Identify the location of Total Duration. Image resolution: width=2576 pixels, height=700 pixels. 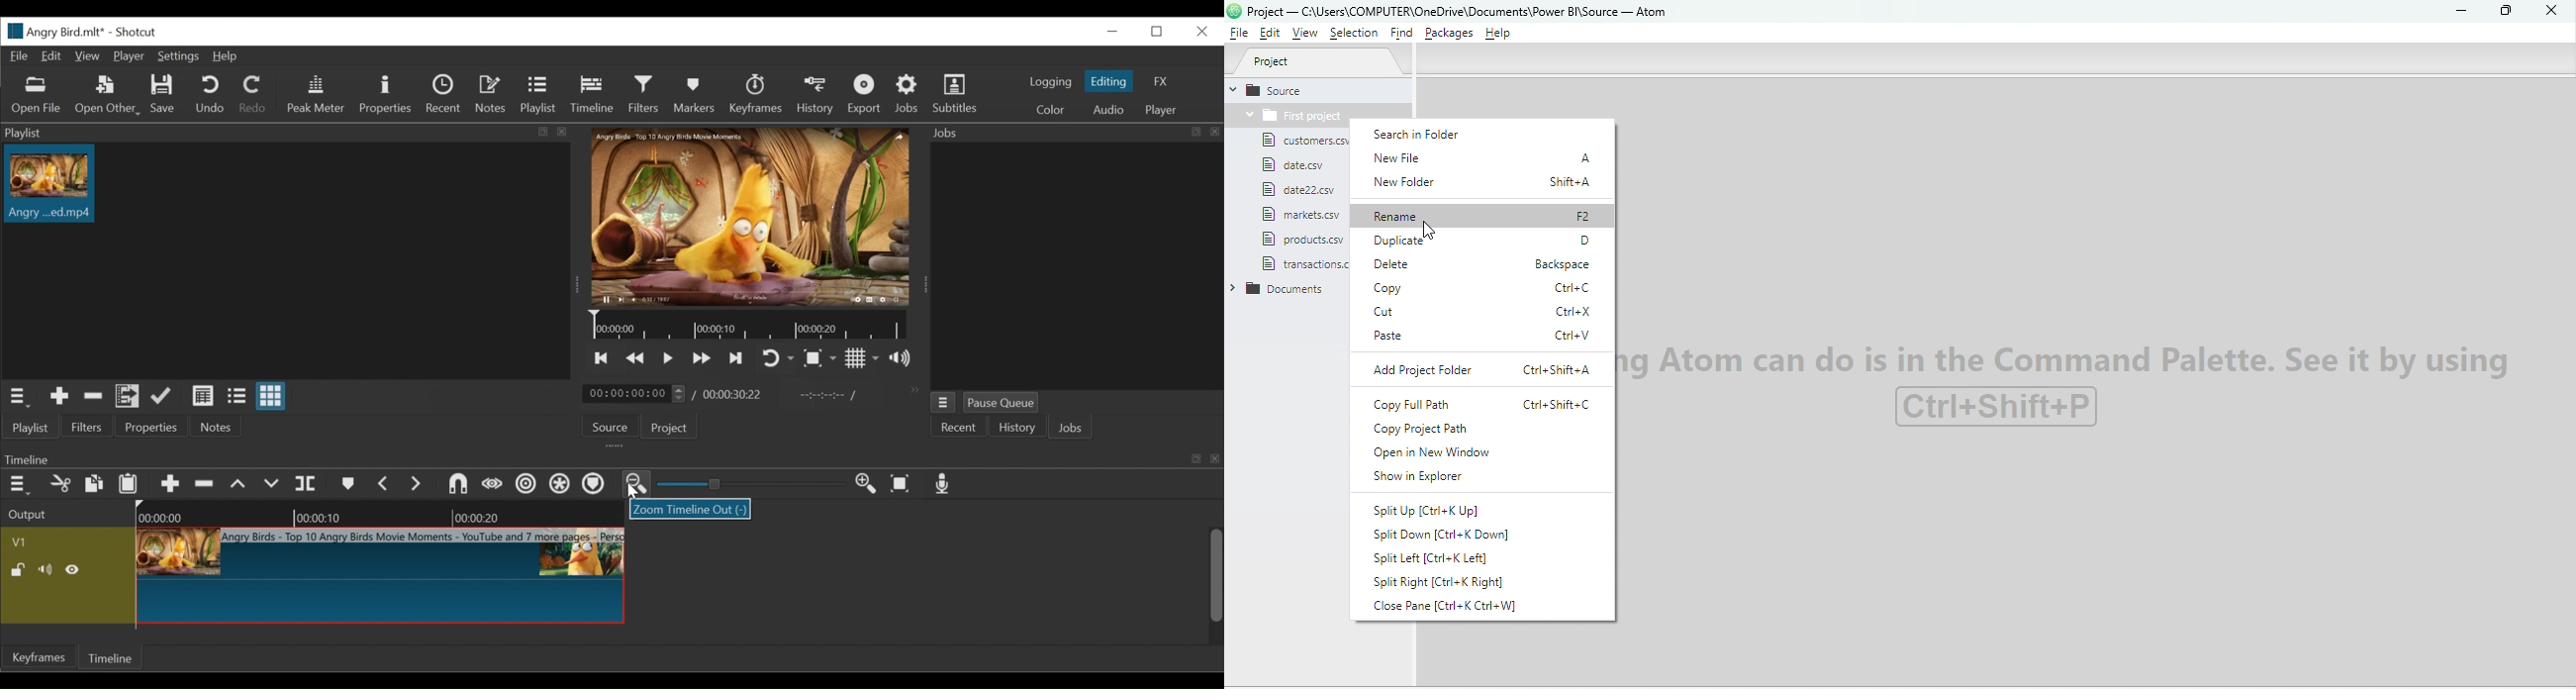
(734, 394).